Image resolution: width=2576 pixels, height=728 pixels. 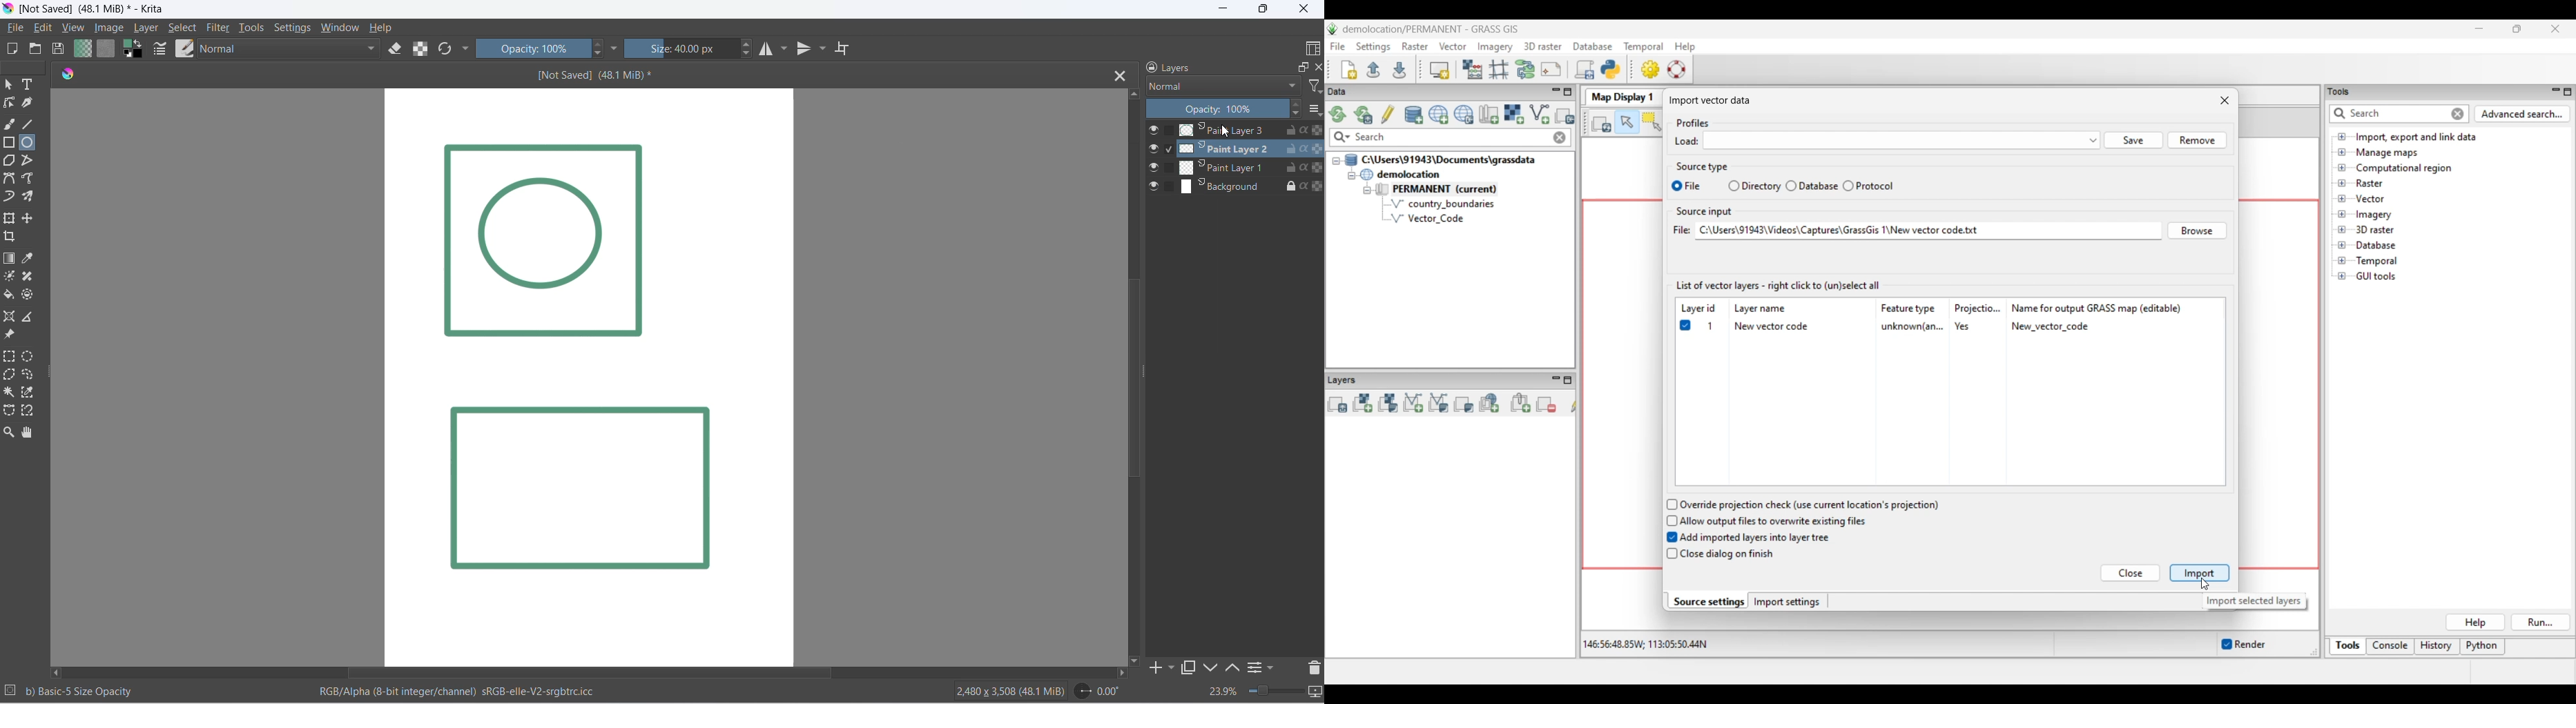 What do you see at coordinates (584, 488) in the screenshot?
I see `Image layer 2` at bounding box center [584, 488].